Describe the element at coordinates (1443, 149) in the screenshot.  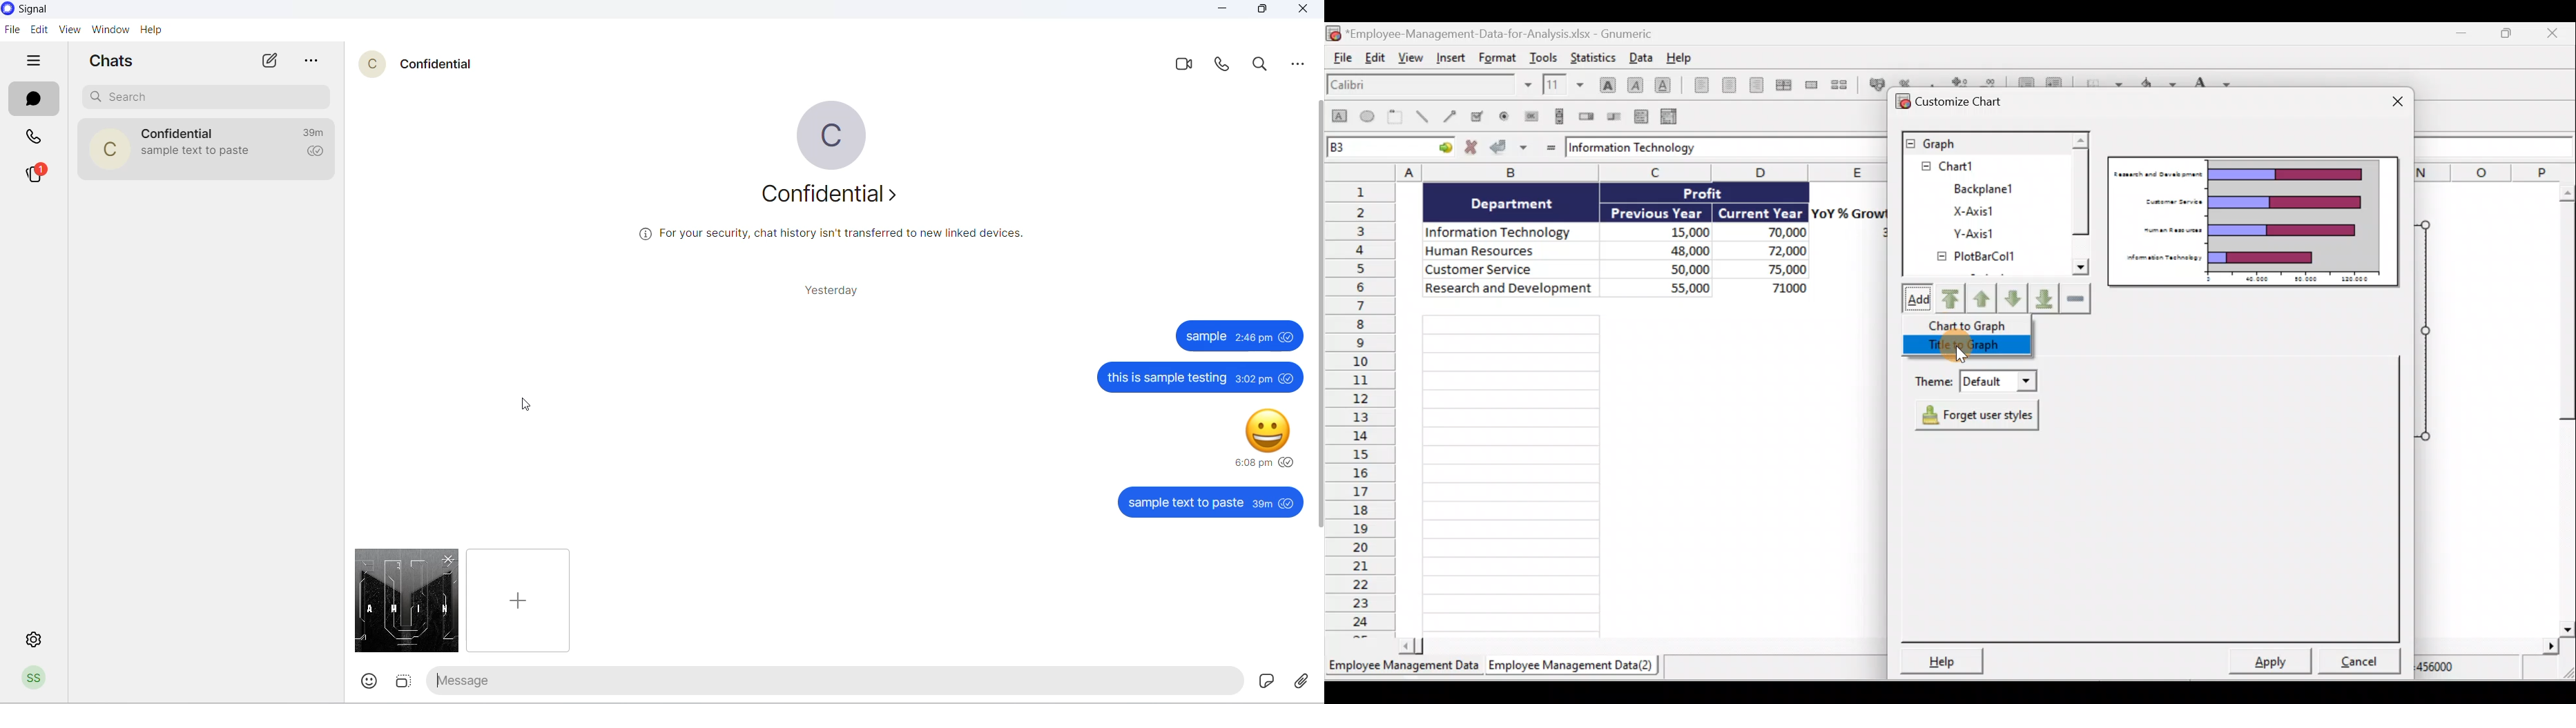
I see `Go to` at that location.